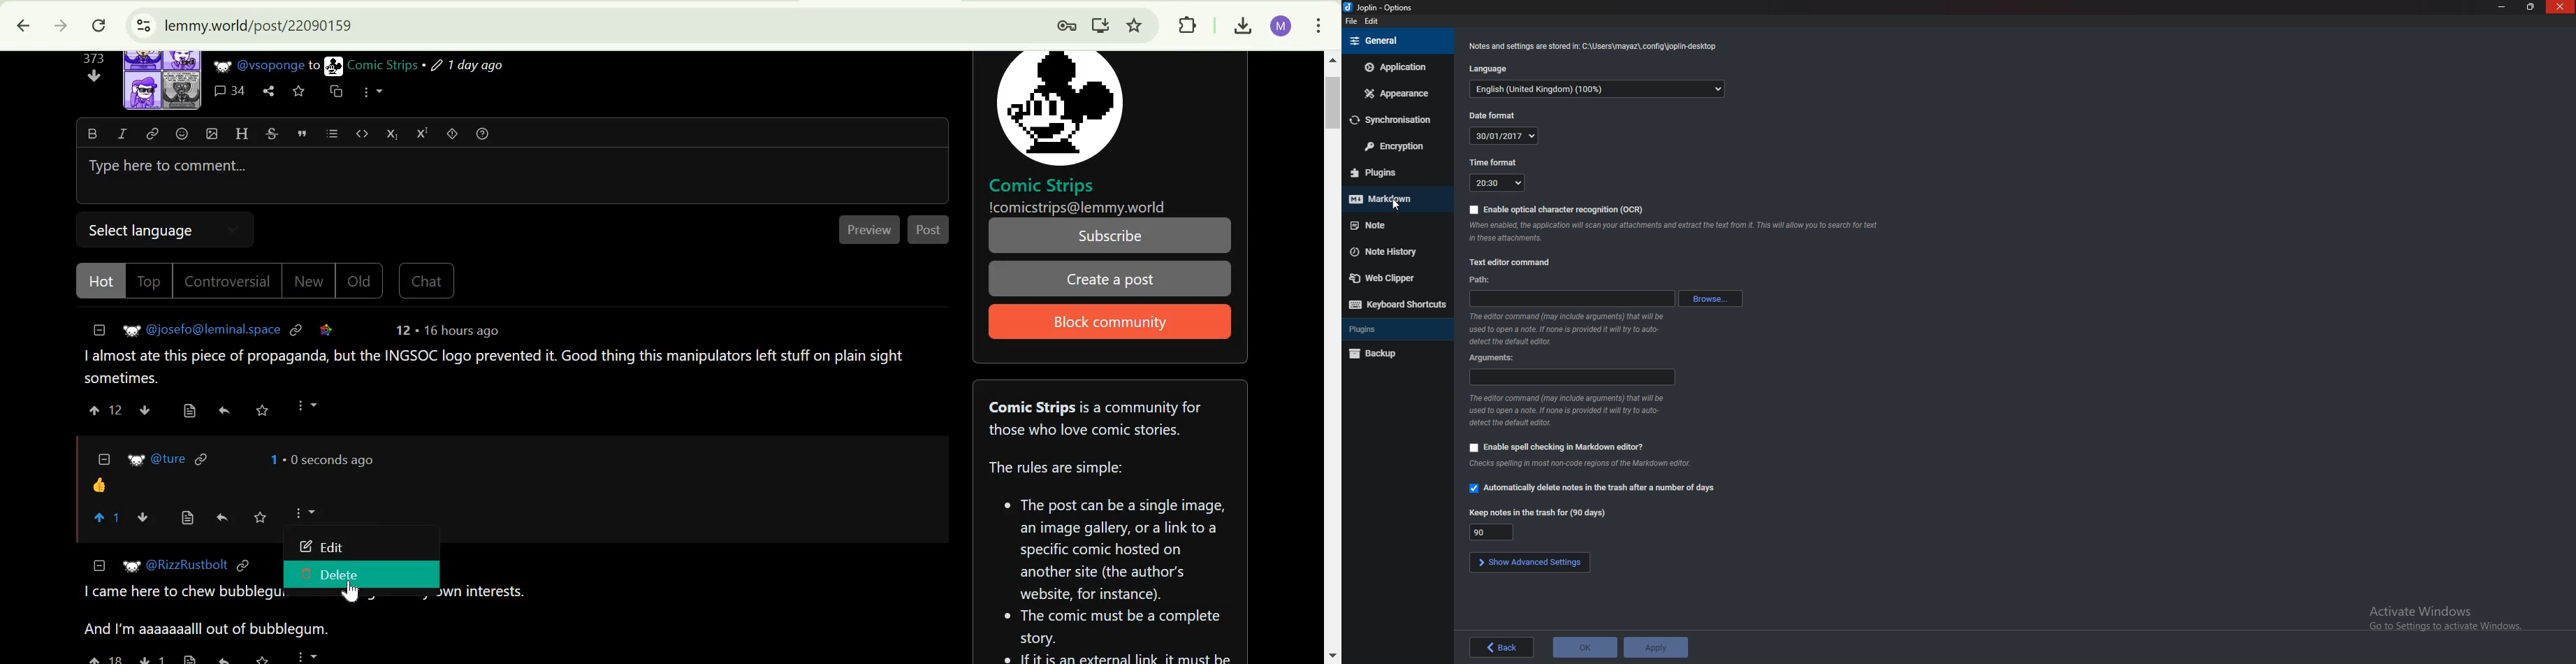  What do you see at coordinates (1561, 210) in the screenshot?
I see `enable O C R` at bounding box center [1561, 210].